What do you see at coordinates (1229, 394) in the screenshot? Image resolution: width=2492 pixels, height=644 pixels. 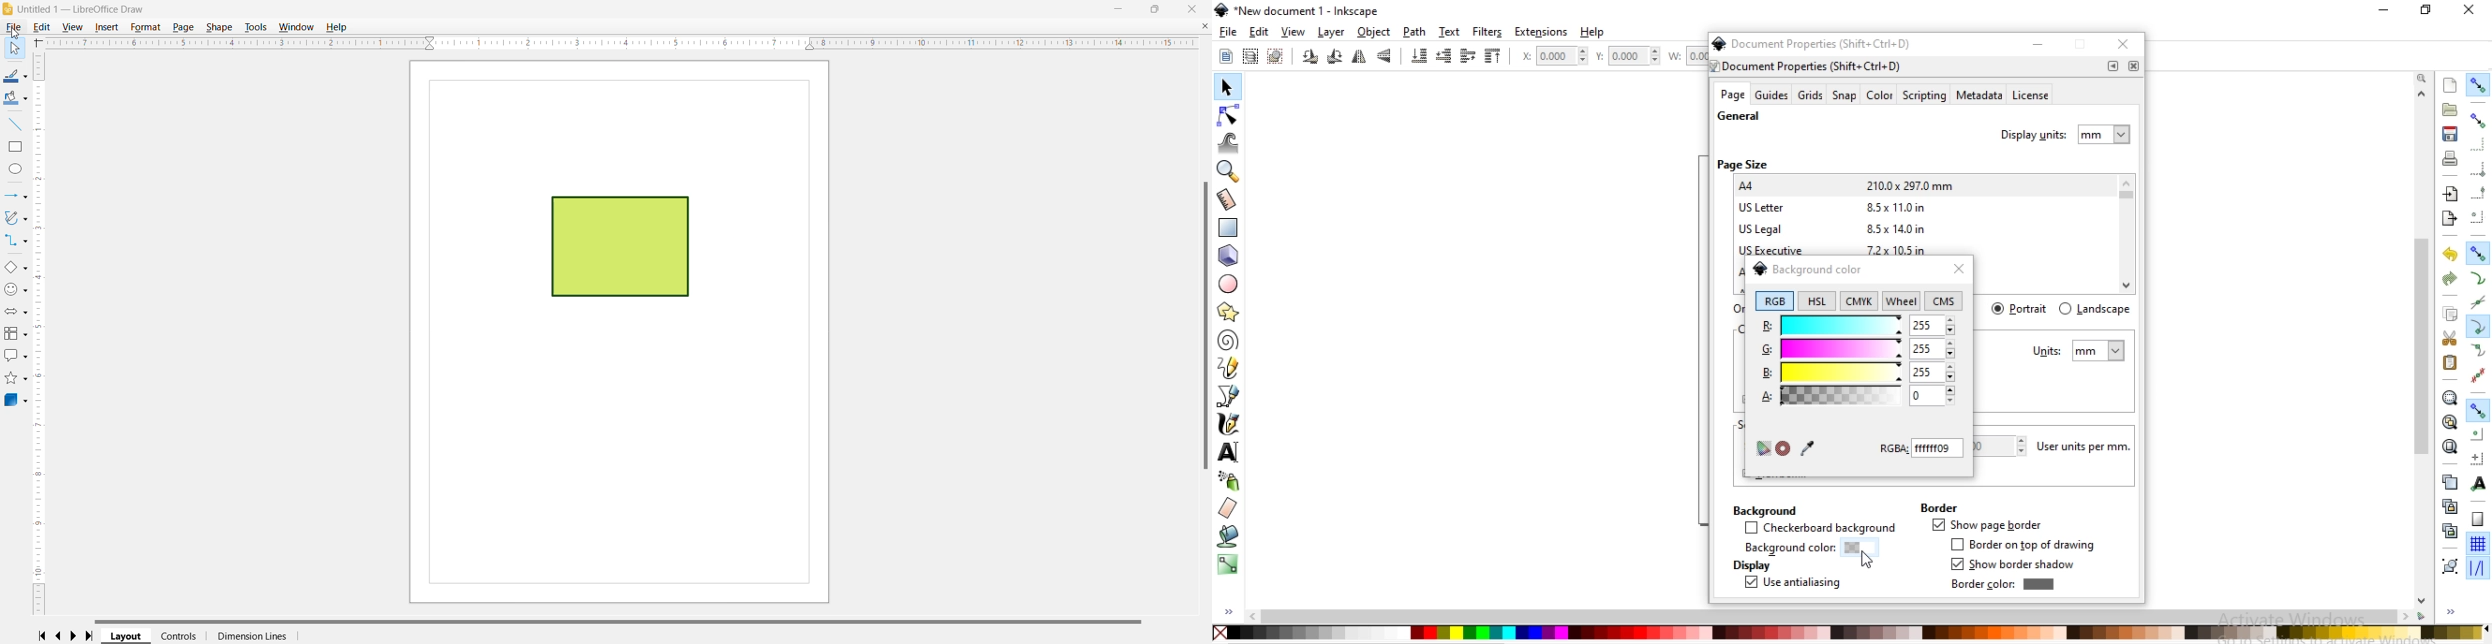 I see `draw bezier curves and straight lines` at bounding box center [1229, 394].